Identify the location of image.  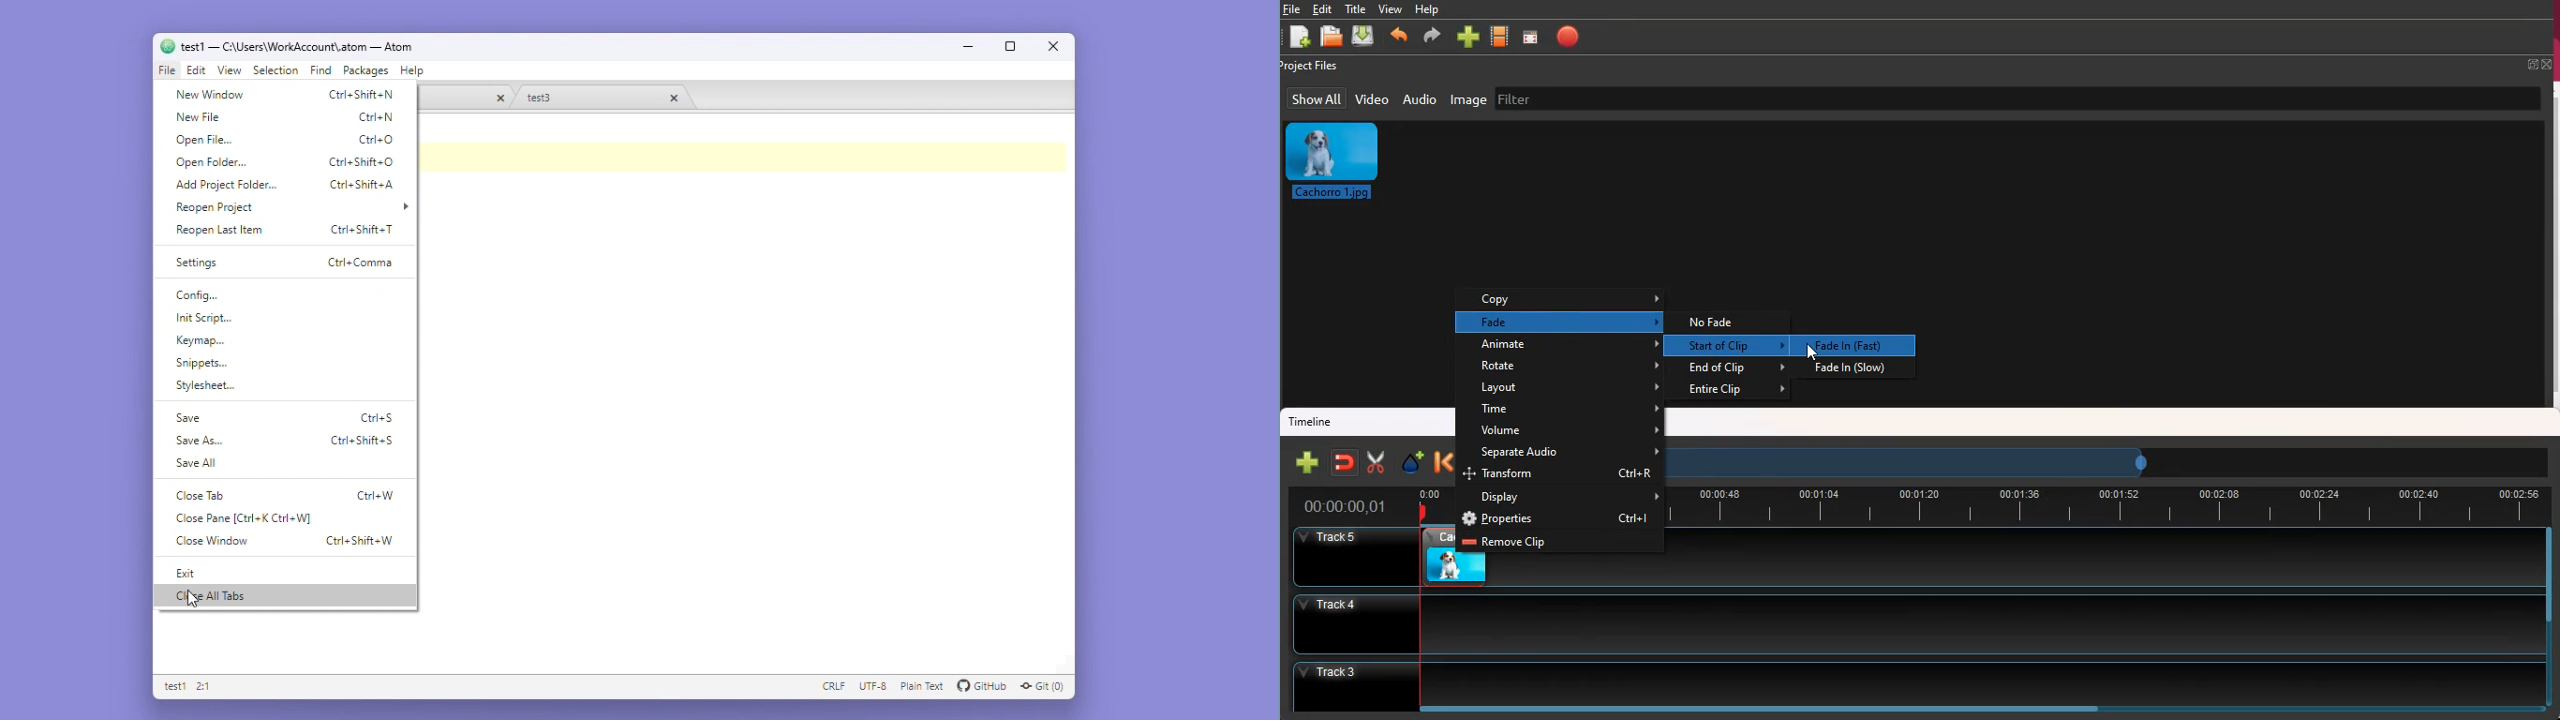
(1468, 101).